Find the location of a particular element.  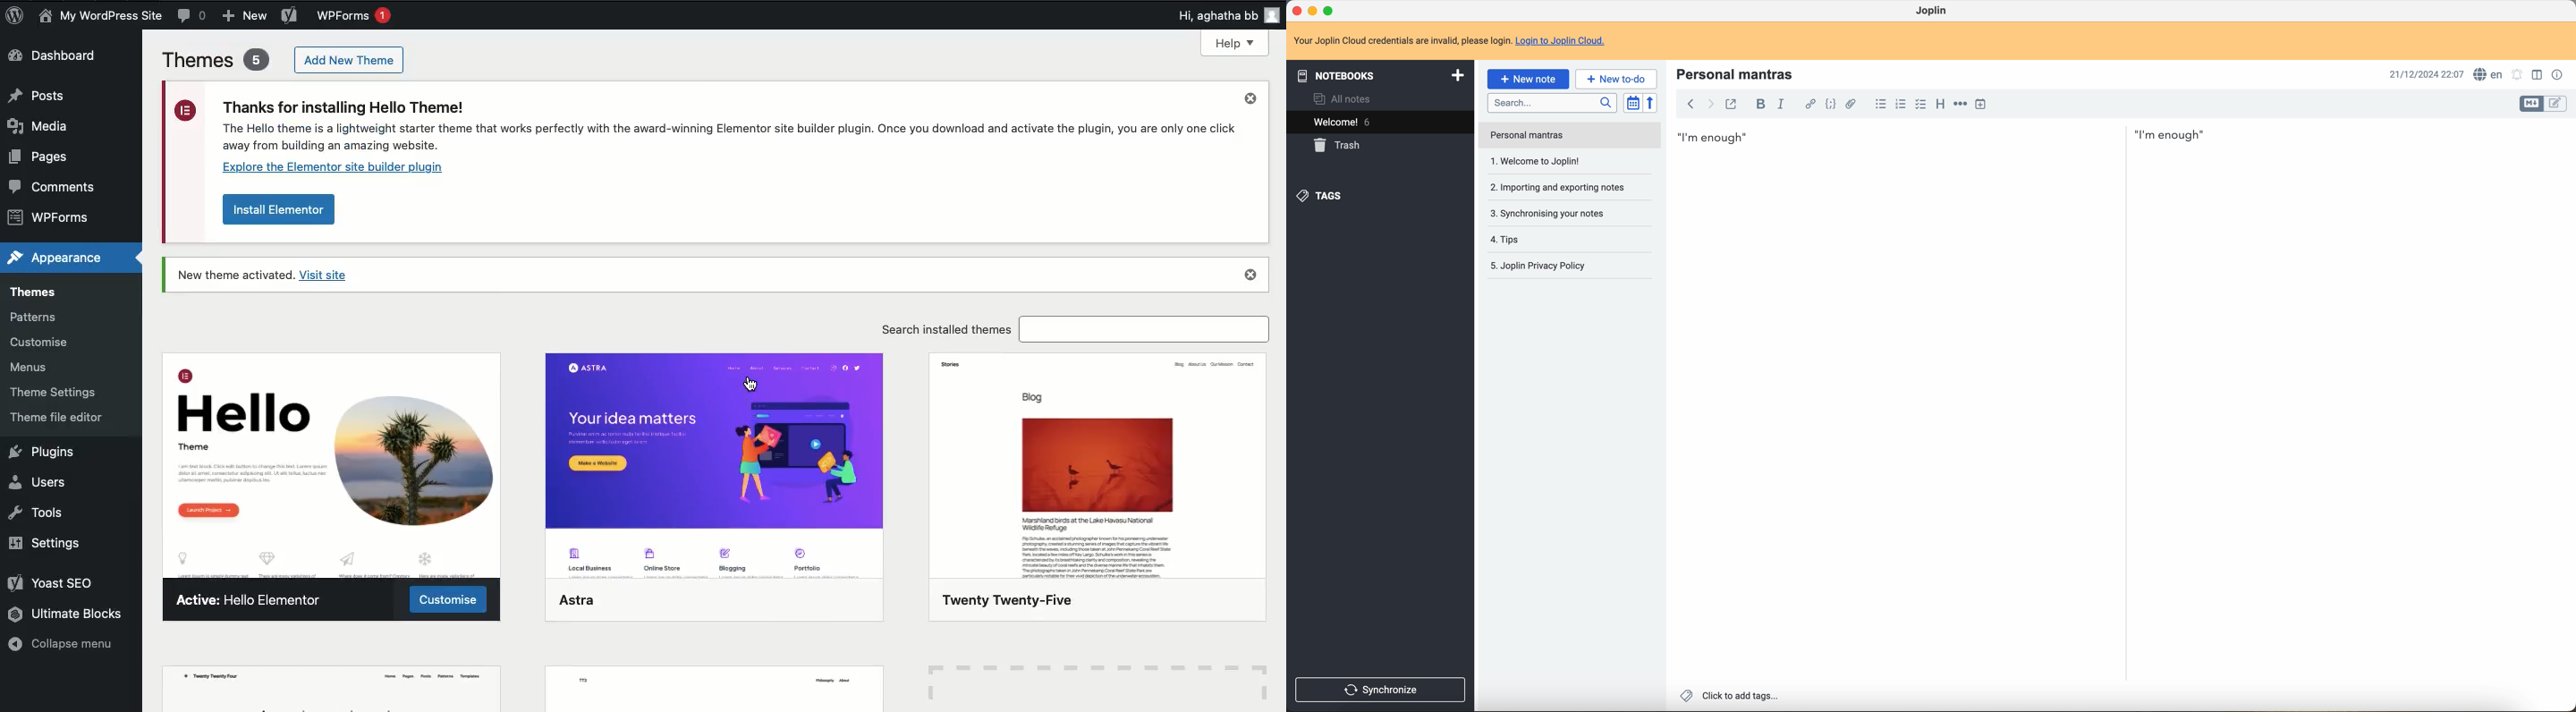

Search installed themes is located at coordinates (1071, 328).